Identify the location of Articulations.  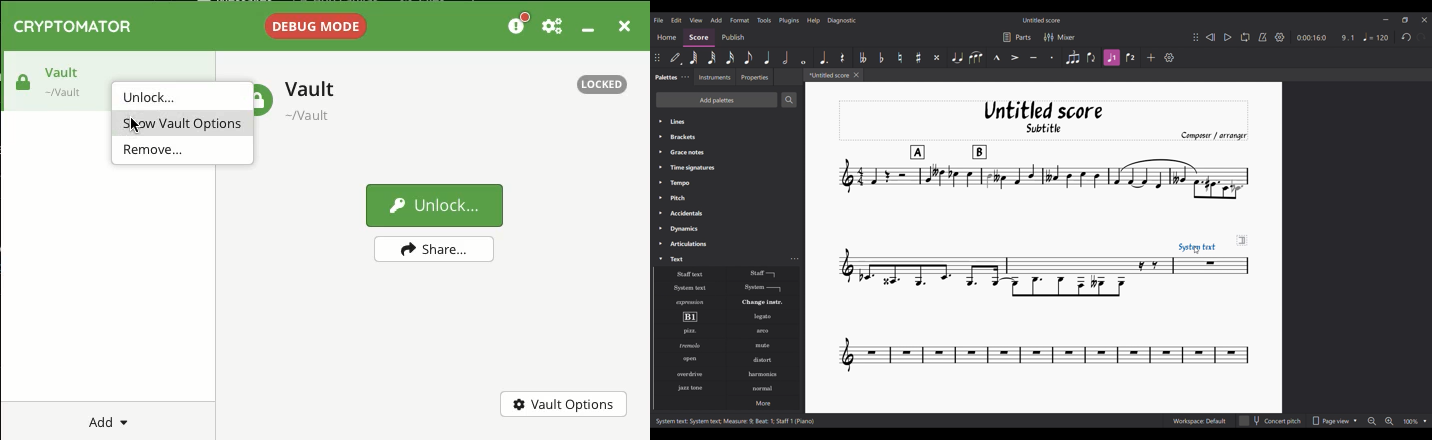
(728, 244).